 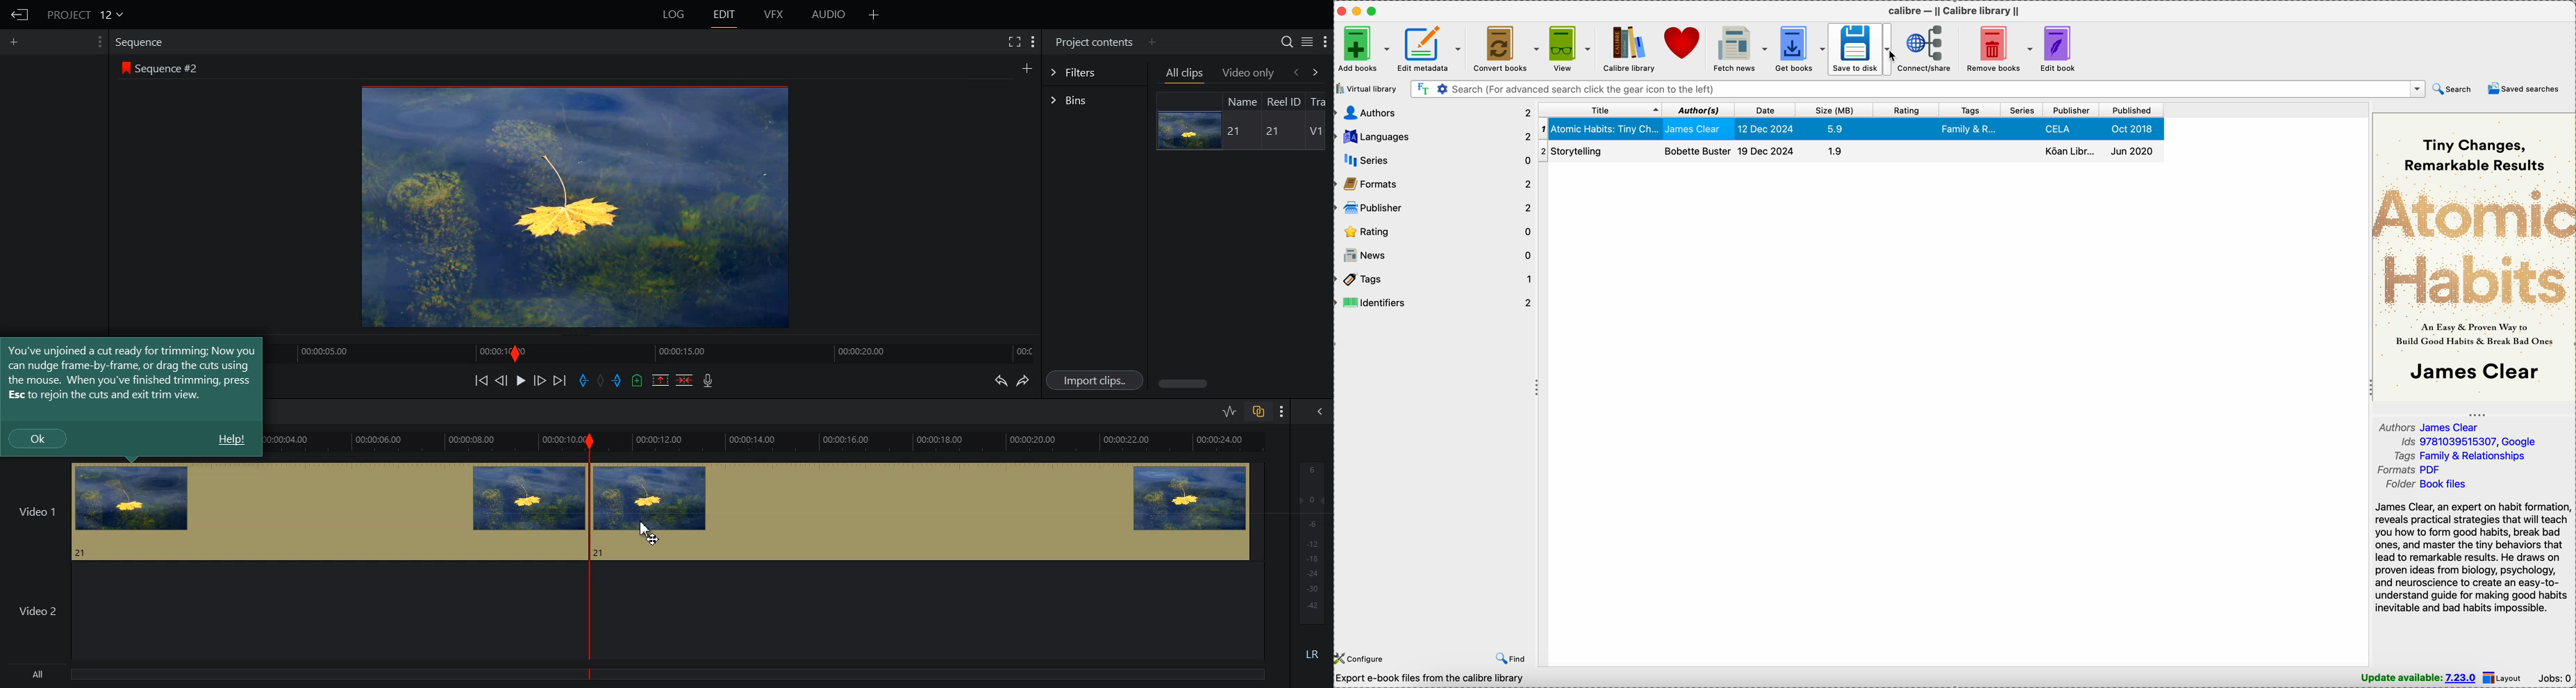 I want to click on saved searches, so click(x=2524, y=88).